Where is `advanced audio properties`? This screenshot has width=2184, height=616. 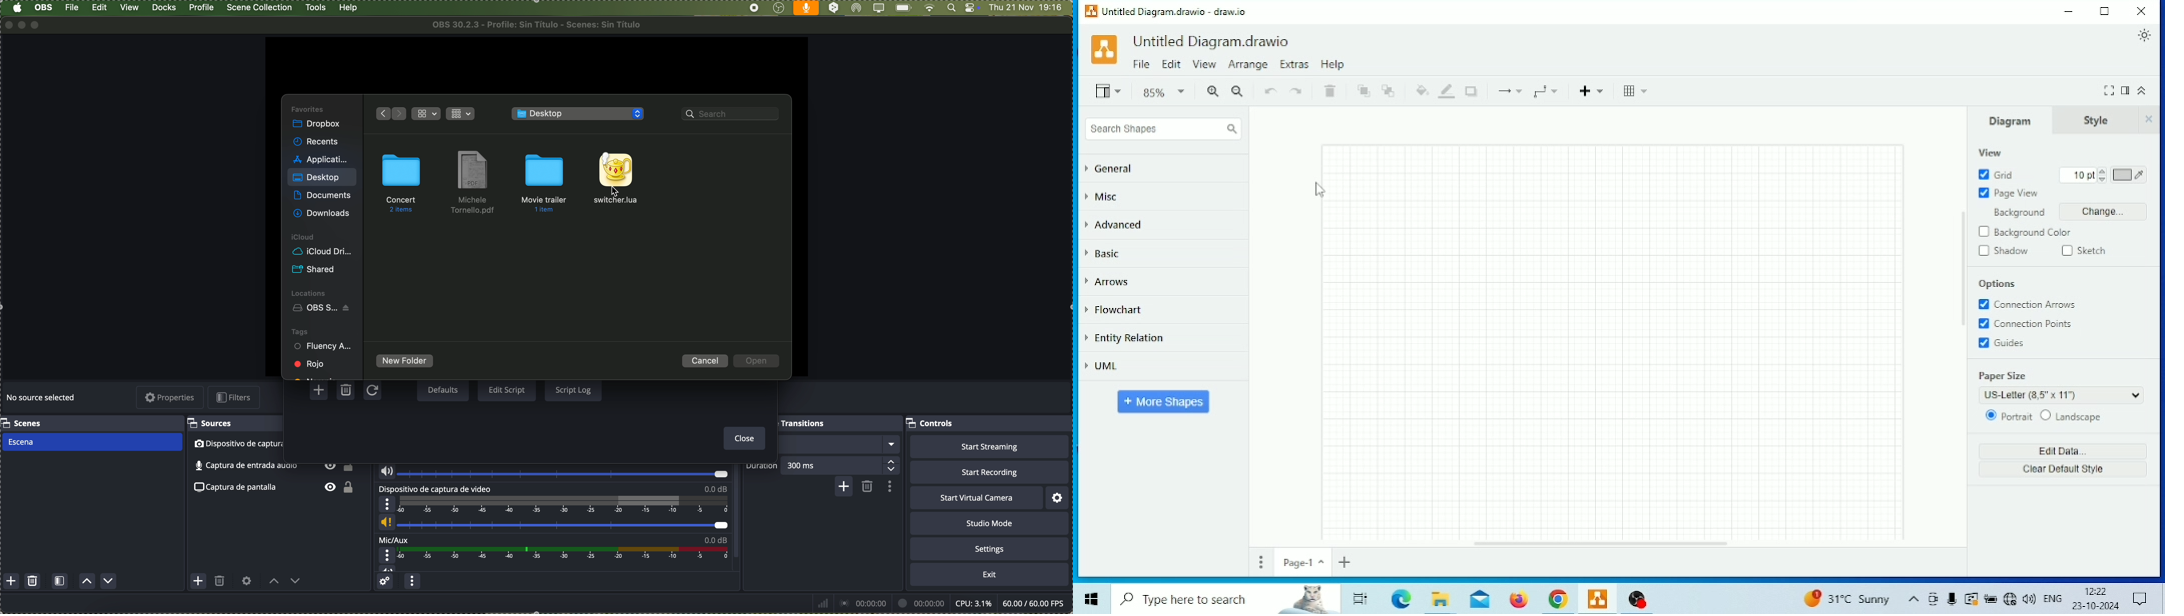 advanced audio properties is located at coordinates (386, 582).